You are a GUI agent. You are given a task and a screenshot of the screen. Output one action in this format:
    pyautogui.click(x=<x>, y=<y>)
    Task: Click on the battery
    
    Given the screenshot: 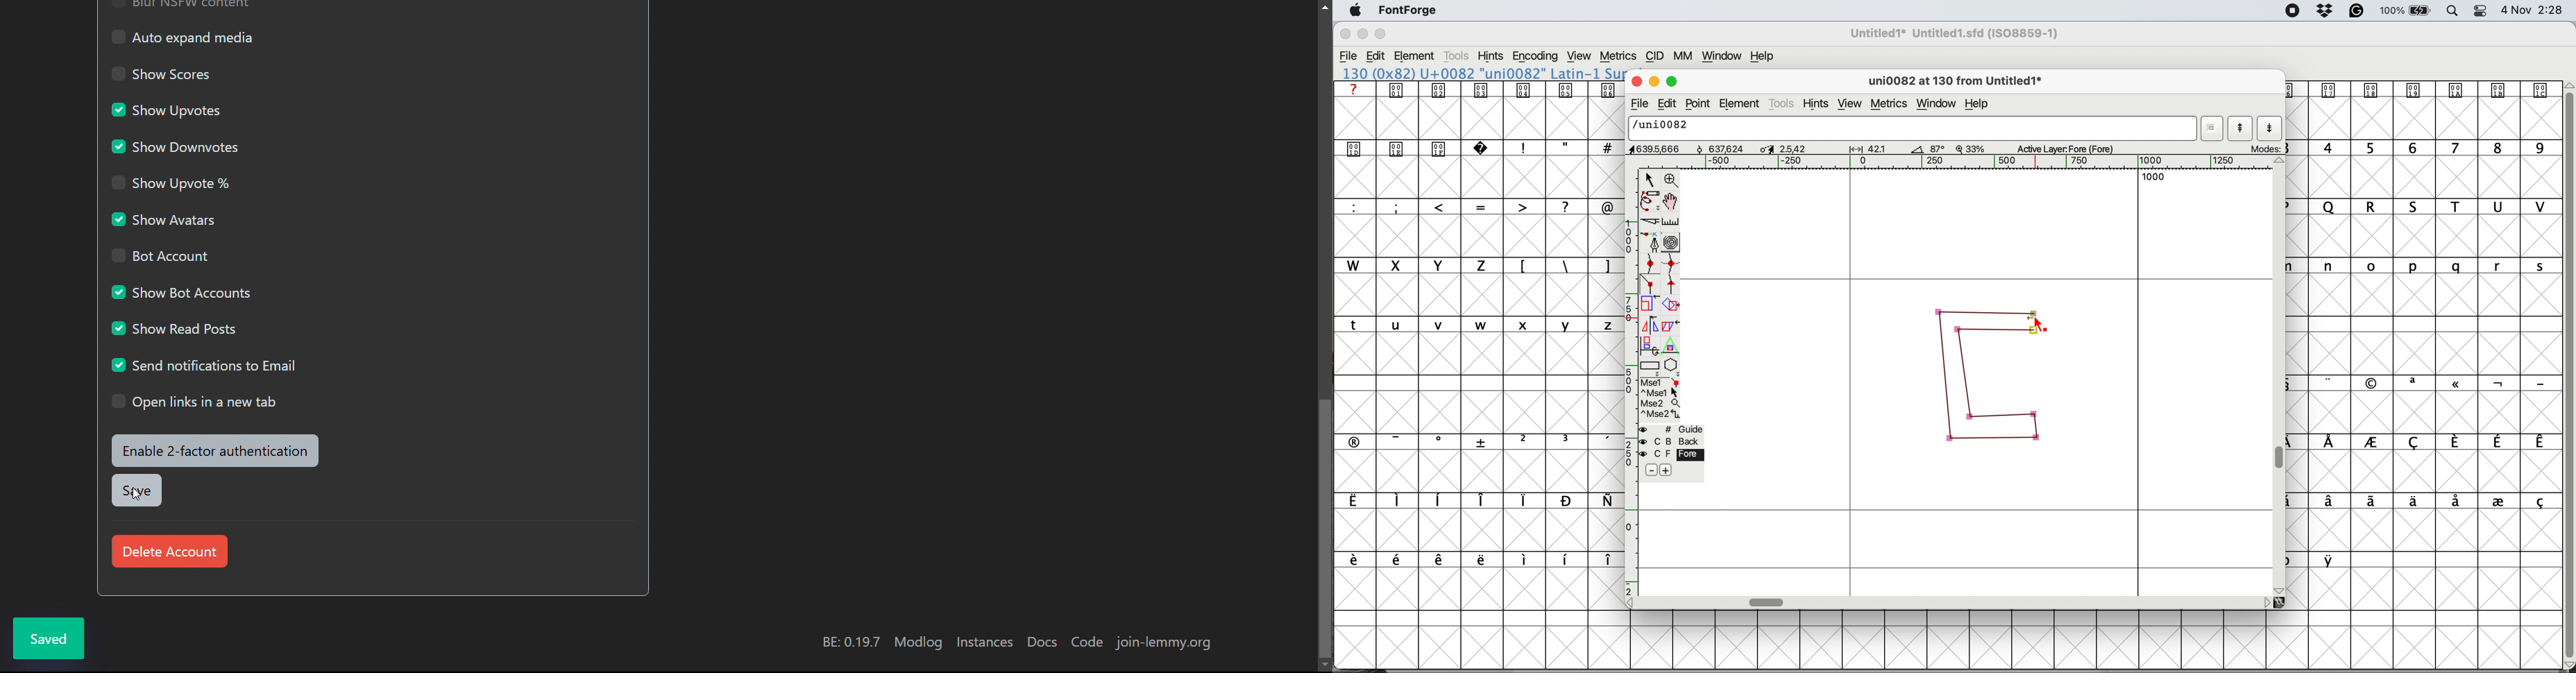 What is the action you would take?
    pyautogui.click(x=2405, y=10)
    